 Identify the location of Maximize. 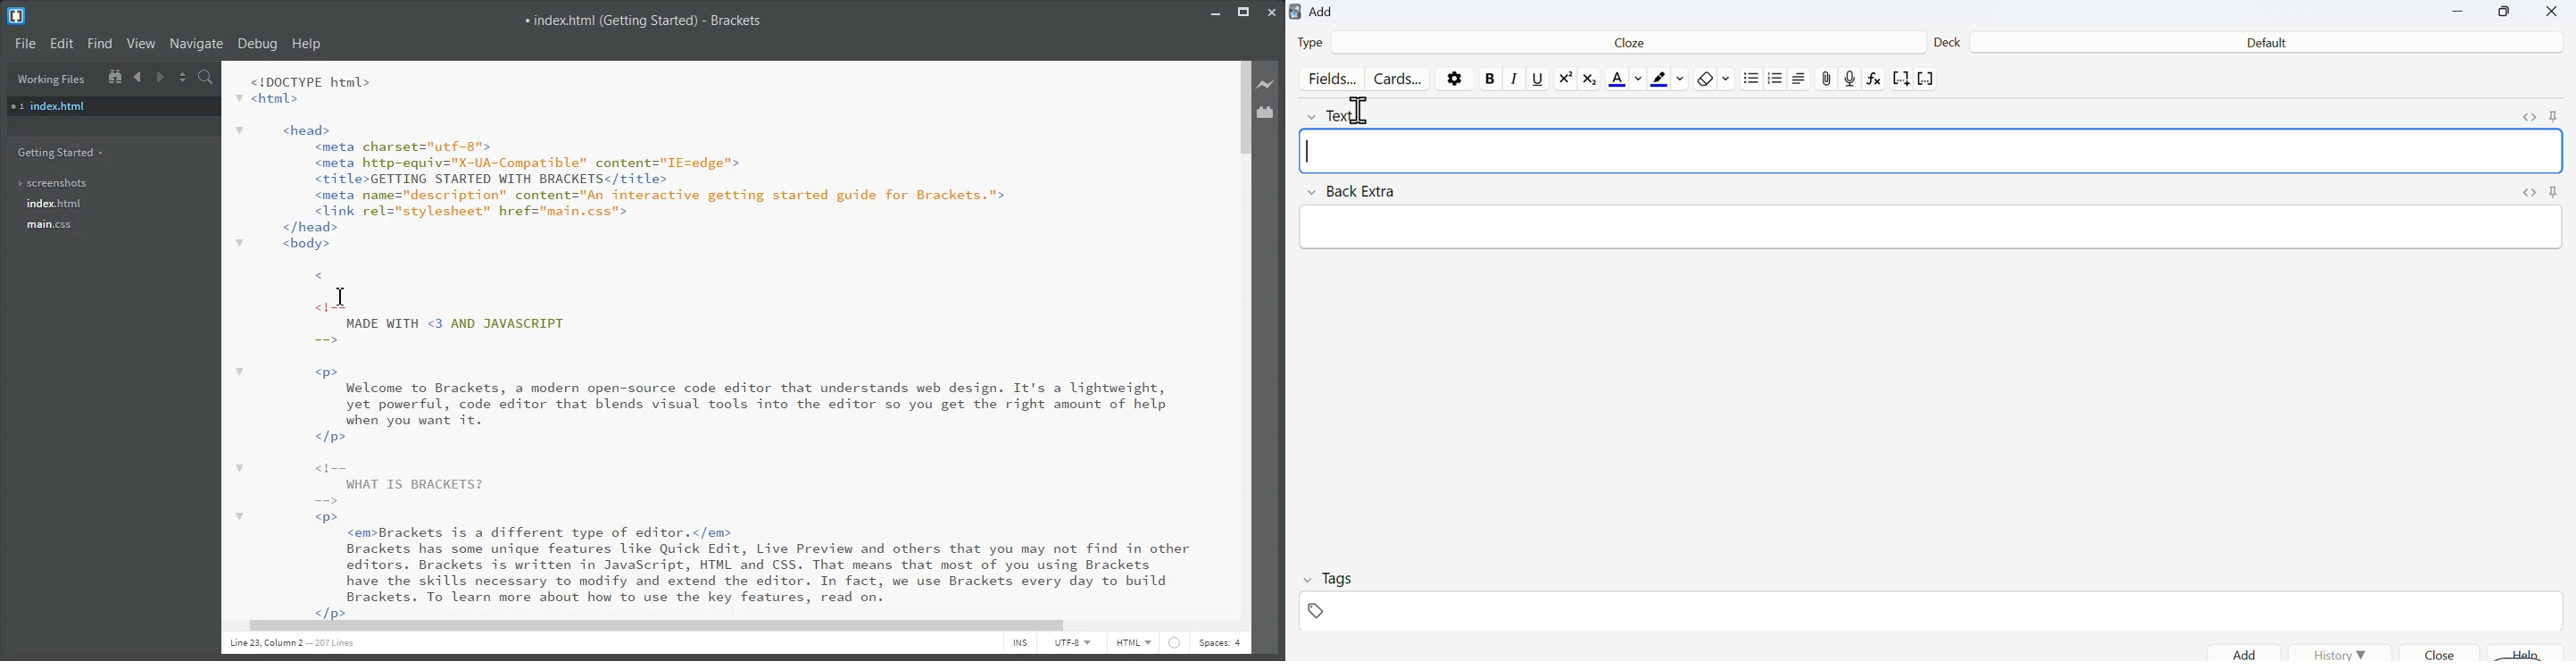
(1244, 12).